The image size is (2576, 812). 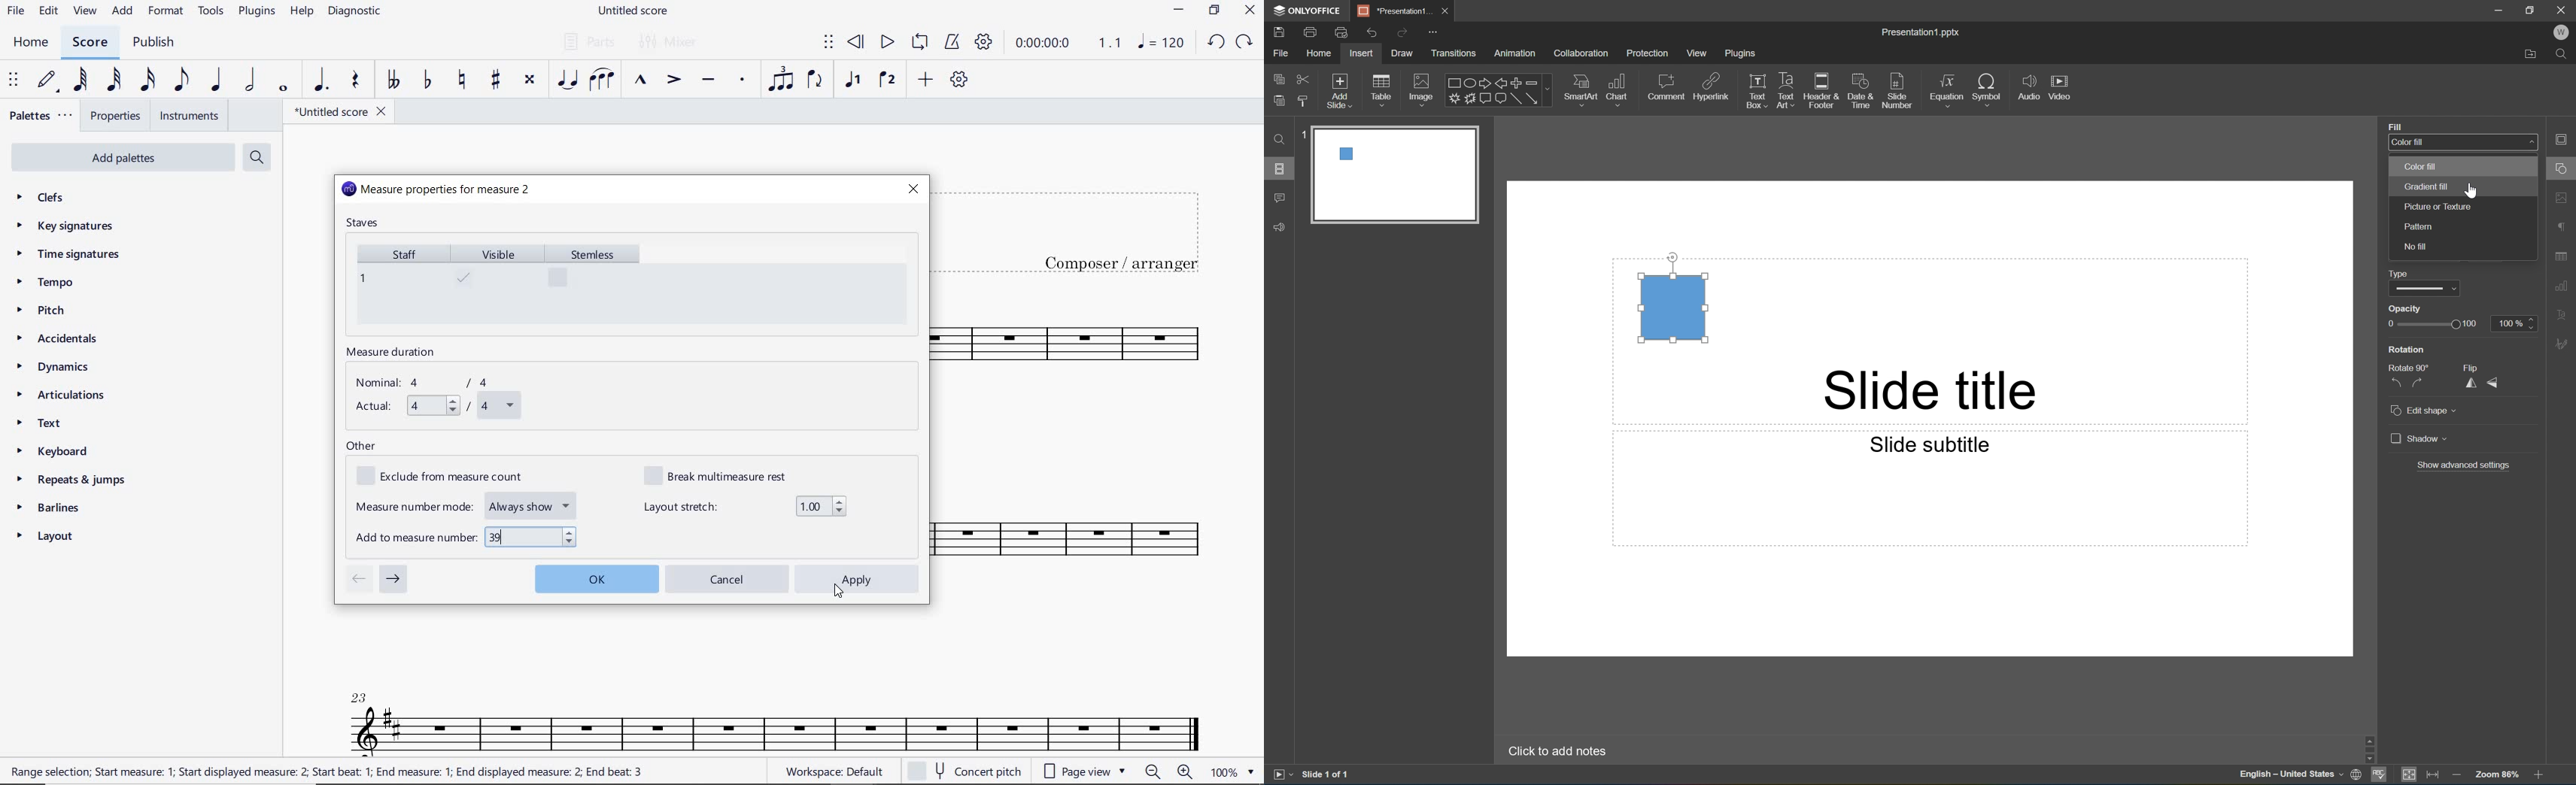 What do you see at coordinates (153, 44) in the screenshot?
I see `PUBLISH` at bounding box center [153, 44].